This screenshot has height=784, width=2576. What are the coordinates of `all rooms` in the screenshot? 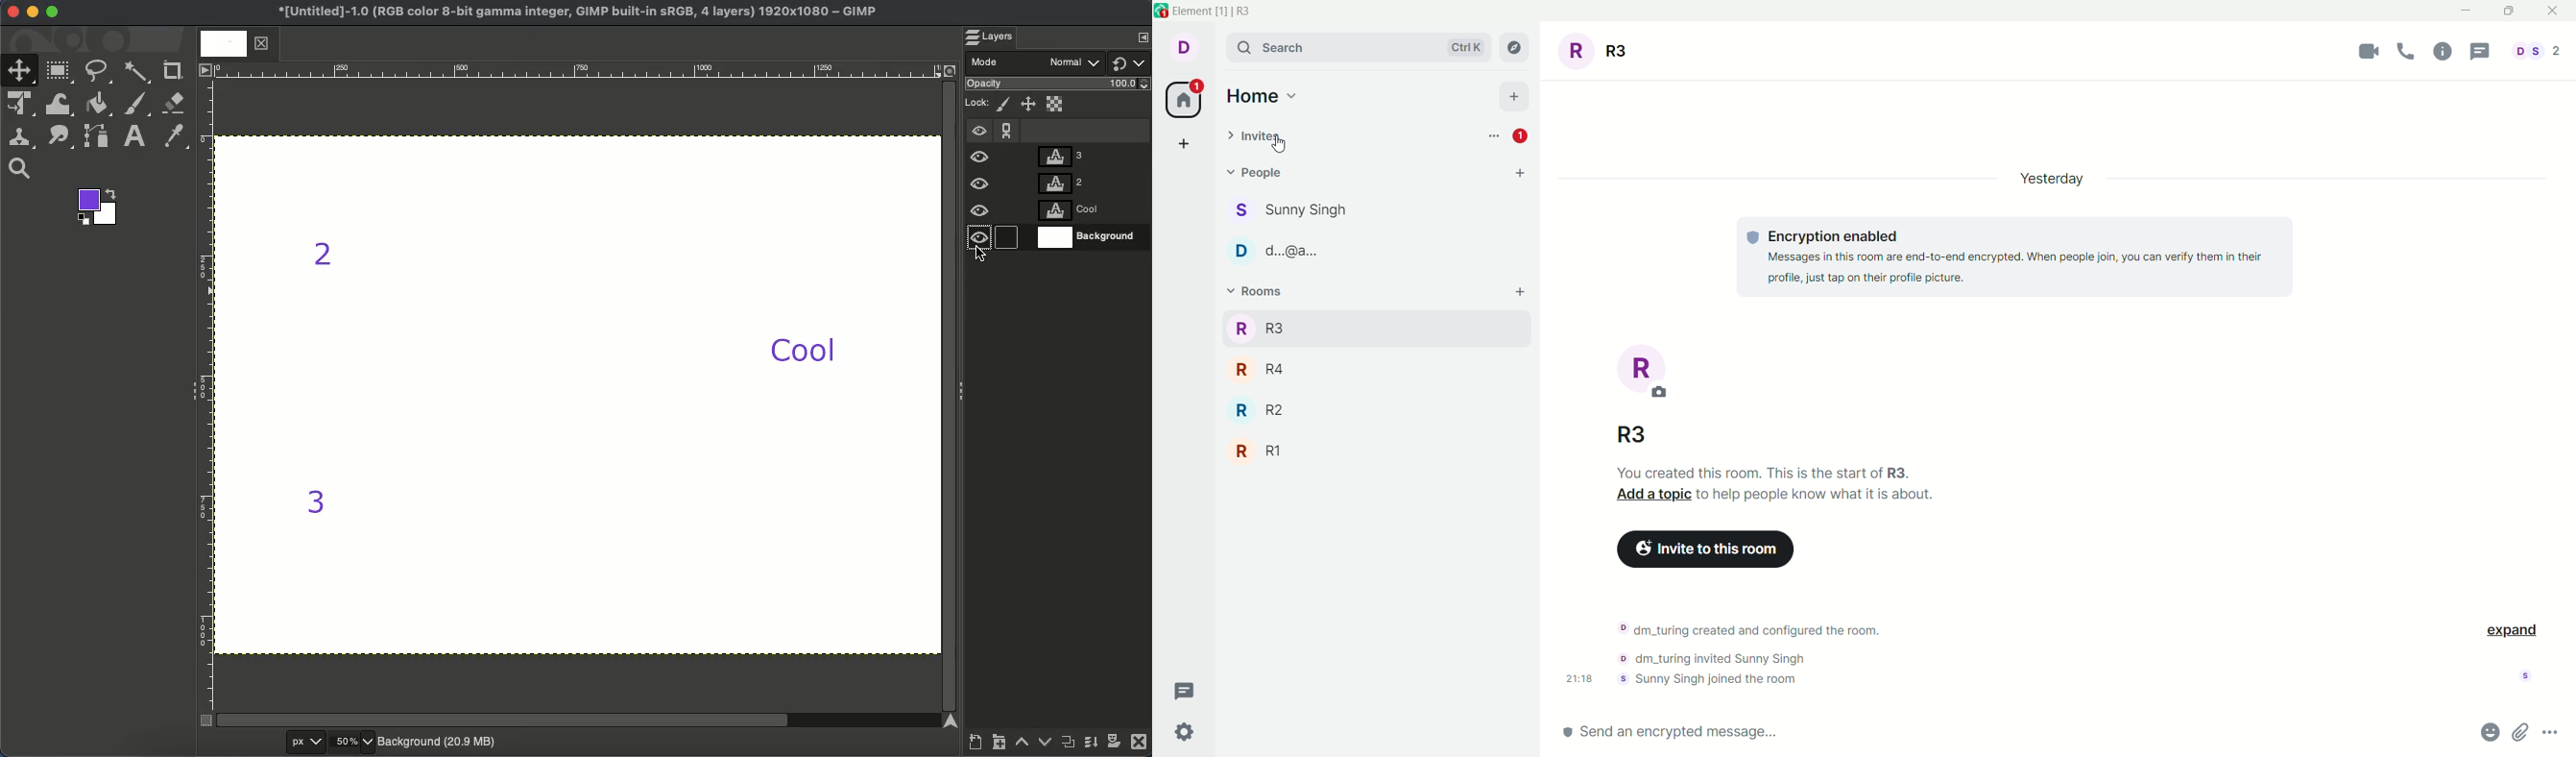 It's located at (1186, 100).